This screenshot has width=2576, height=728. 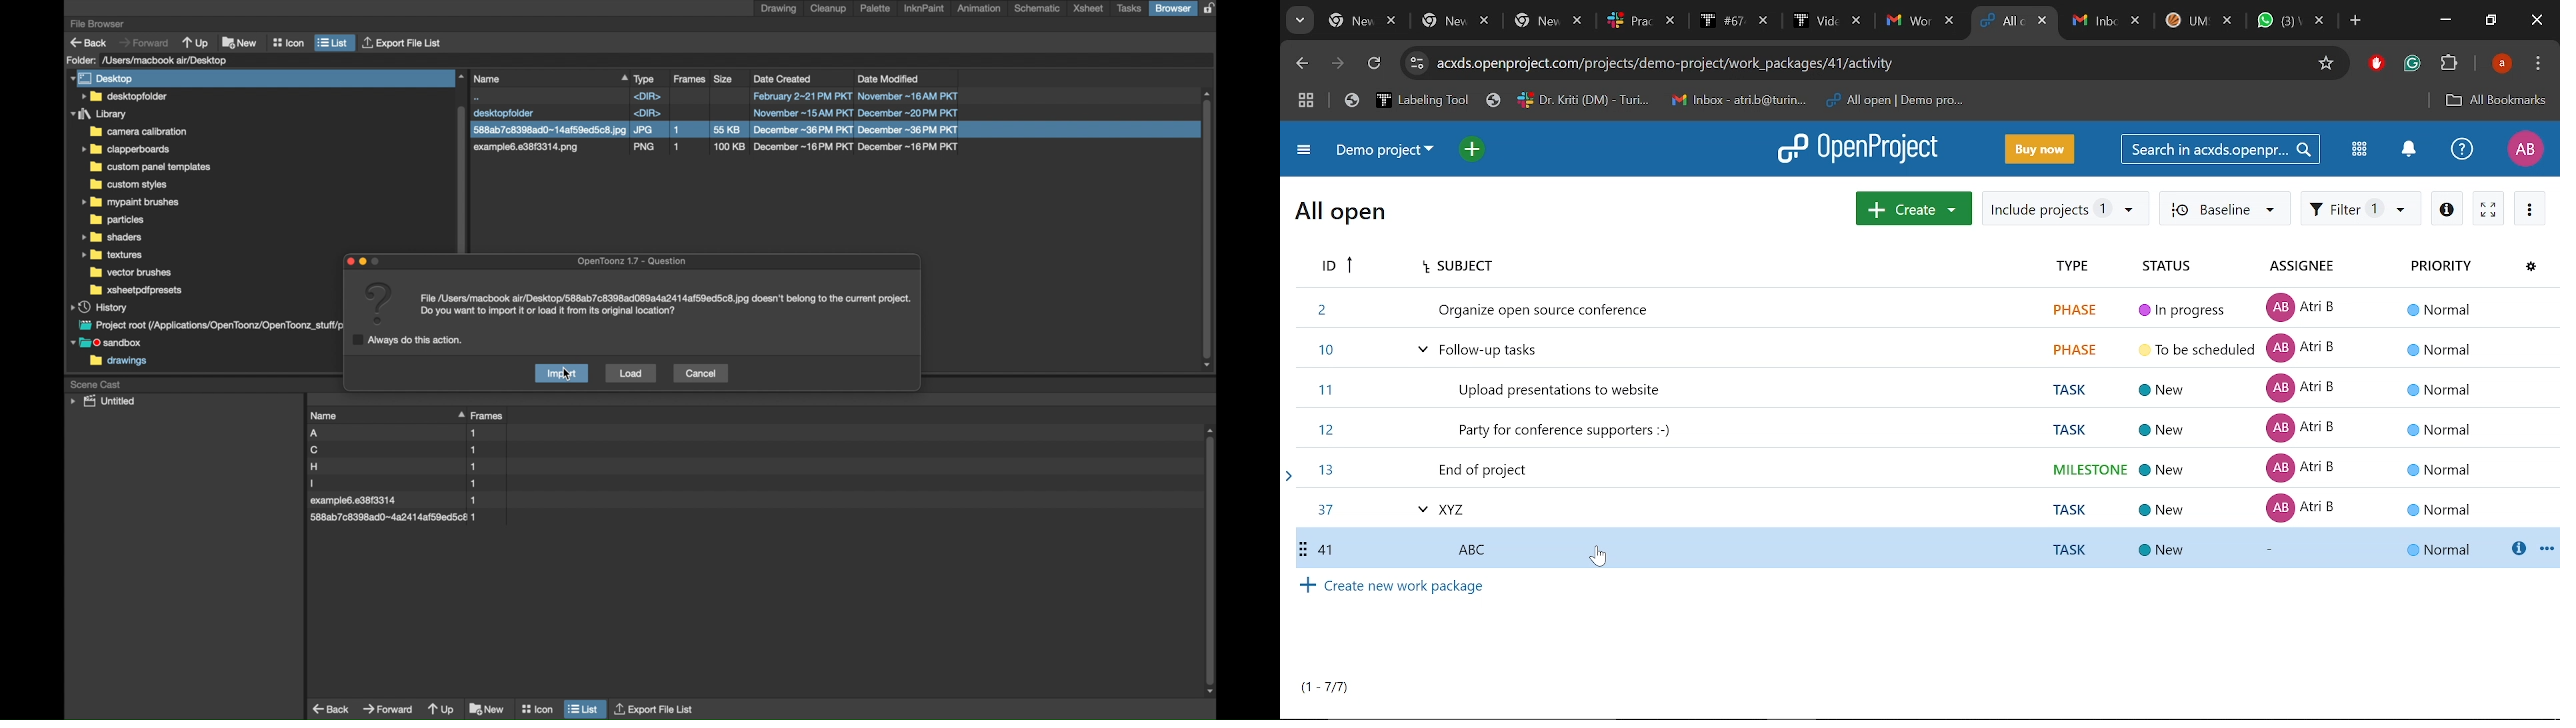 What do you see at coordinates (2085, 265) in the screenshot?
I see `Type` at bounding box center [2085, 265].